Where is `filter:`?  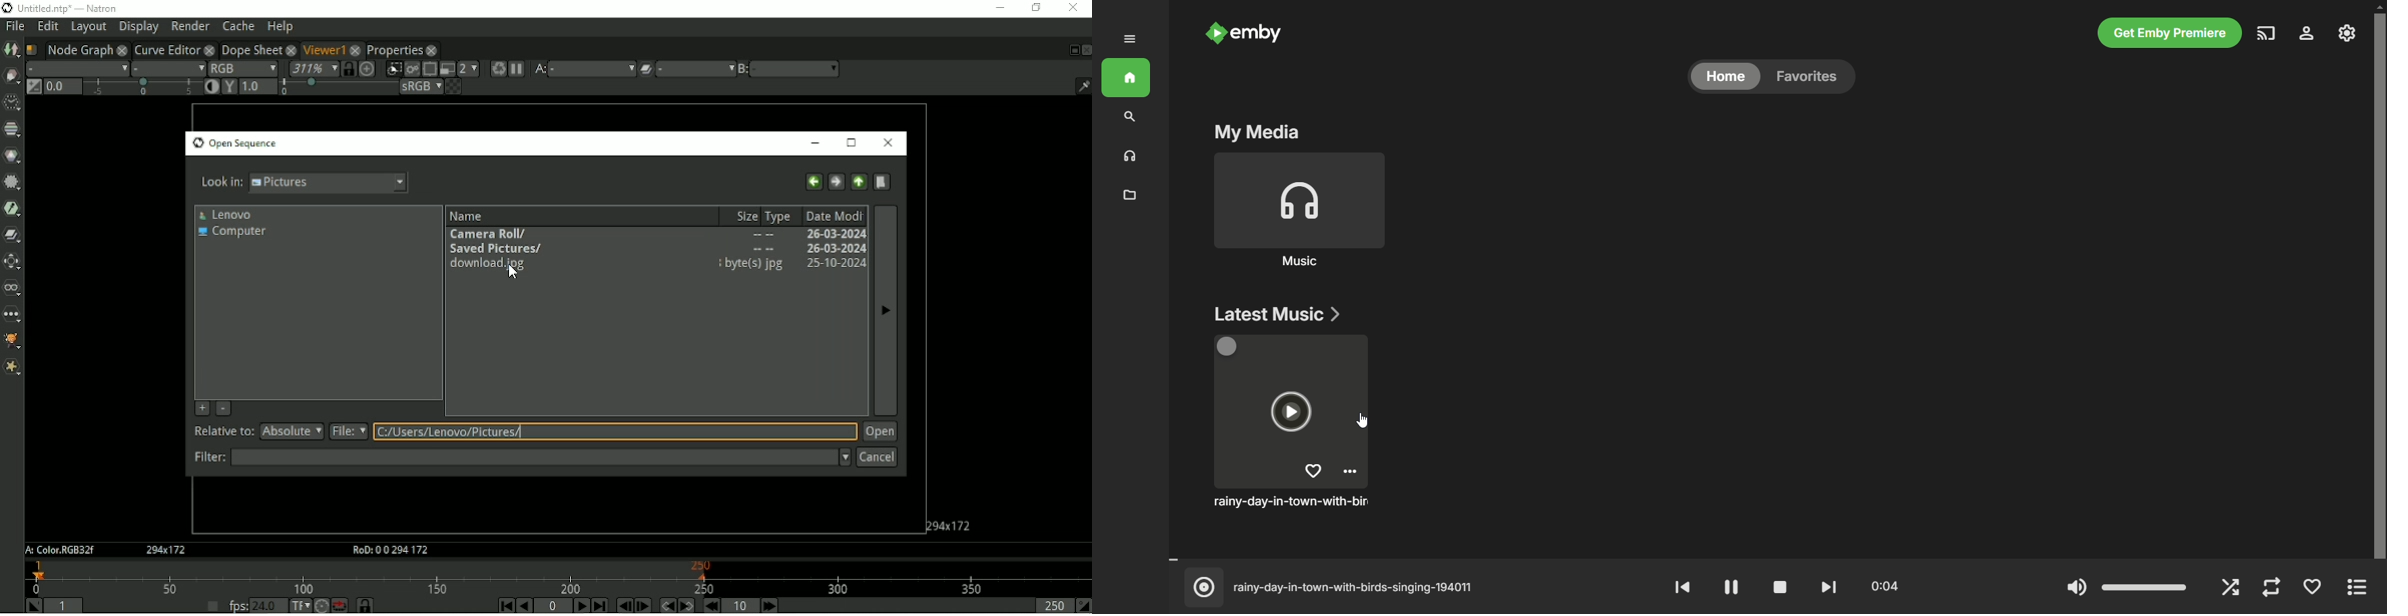
filter: is located at coordinates (208, 457).